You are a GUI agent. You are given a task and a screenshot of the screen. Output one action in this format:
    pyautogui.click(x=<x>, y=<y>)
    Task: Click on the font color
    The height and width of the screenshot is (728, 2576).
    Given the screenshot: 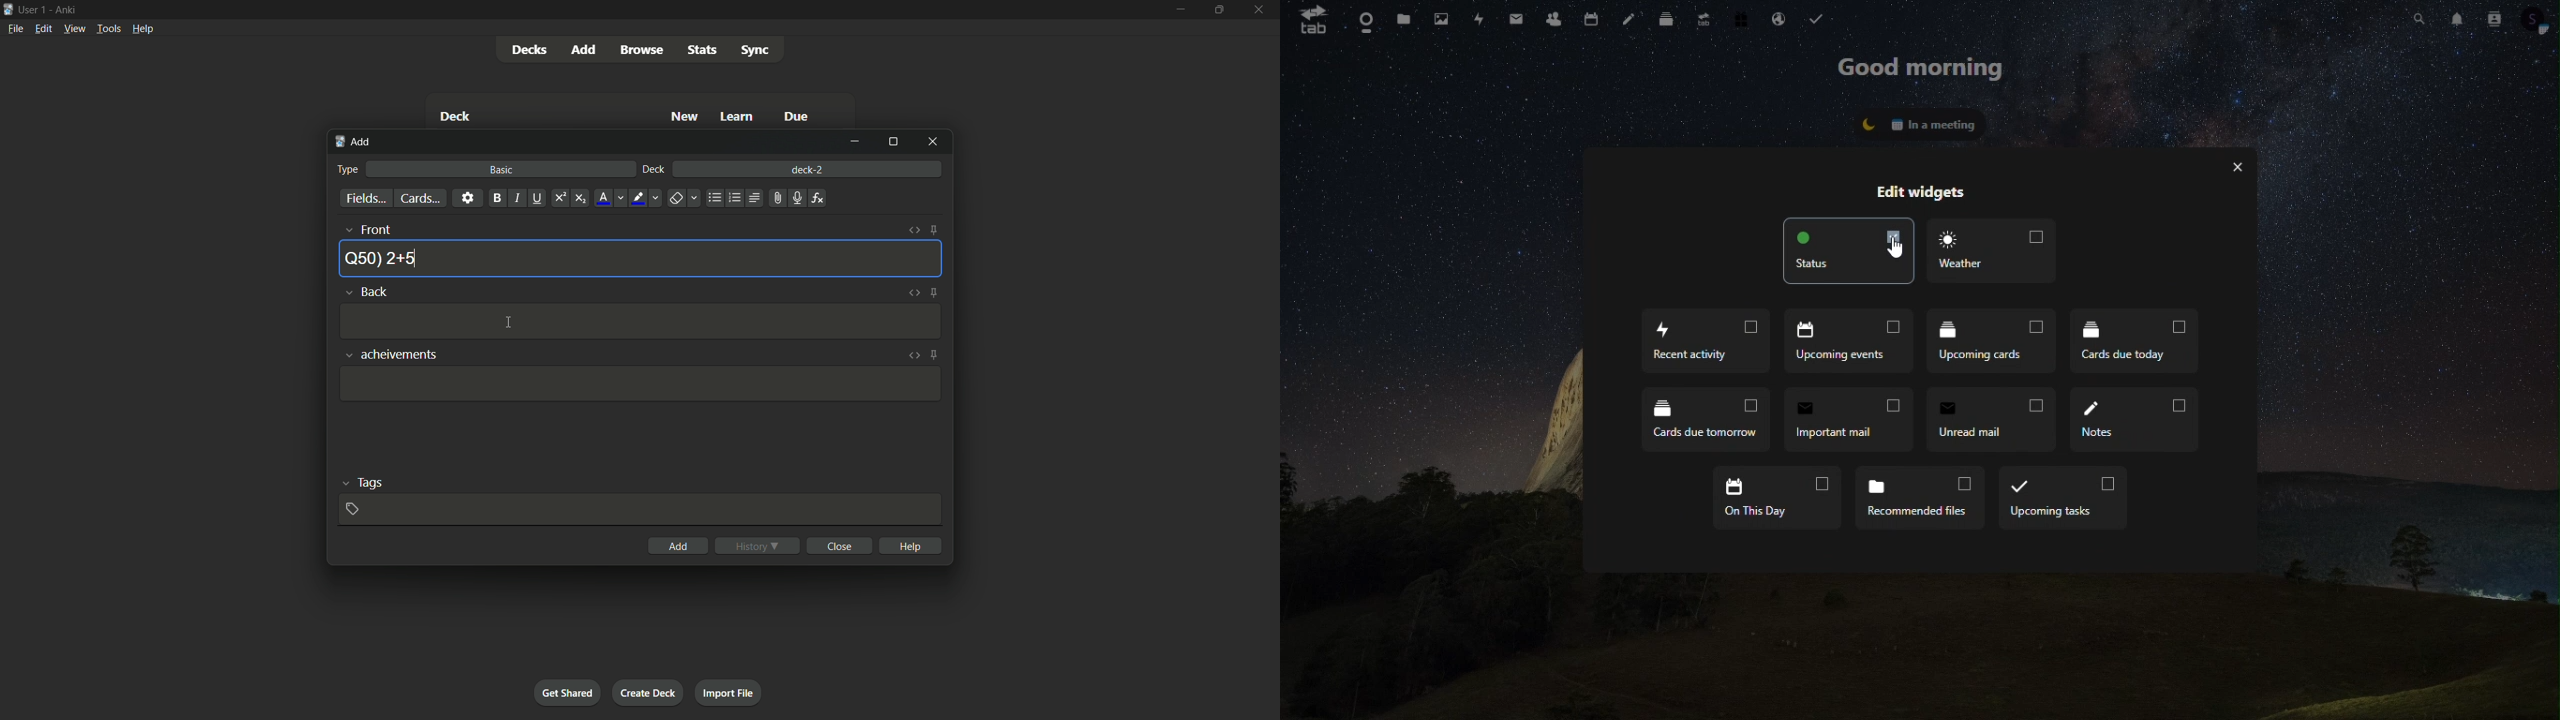 What is the action you would take?
    pyautogui.click(x=611, y=198)
    